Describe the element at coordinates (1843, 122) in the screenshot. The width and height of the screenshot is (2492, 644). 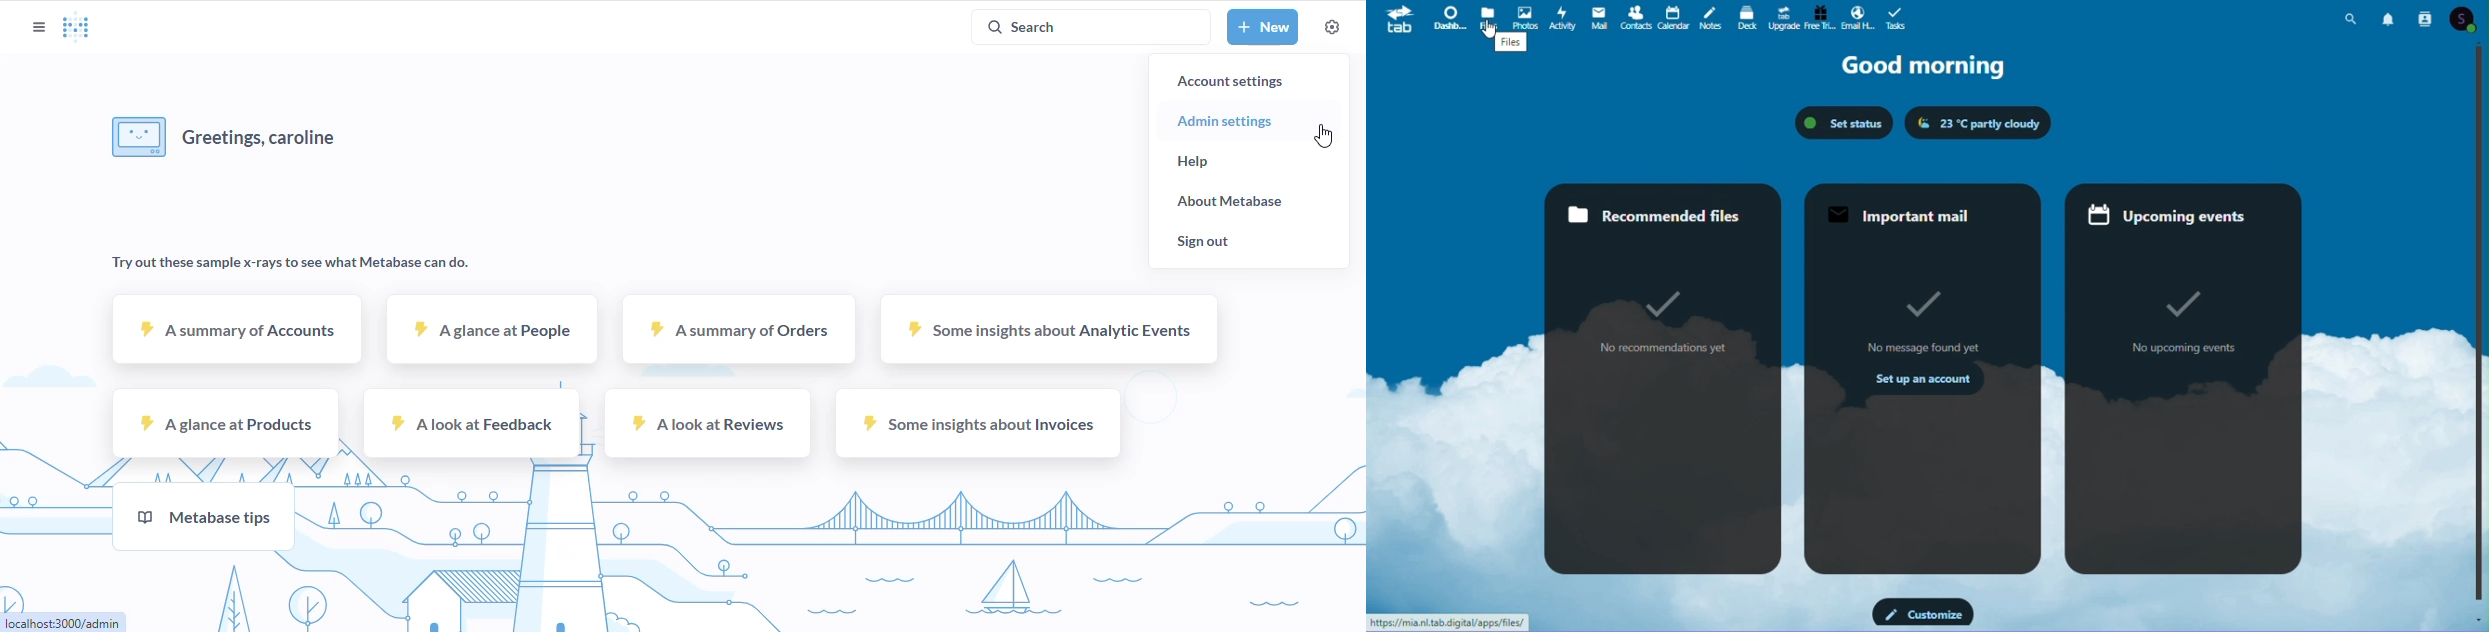
I see `Set status` at that location.